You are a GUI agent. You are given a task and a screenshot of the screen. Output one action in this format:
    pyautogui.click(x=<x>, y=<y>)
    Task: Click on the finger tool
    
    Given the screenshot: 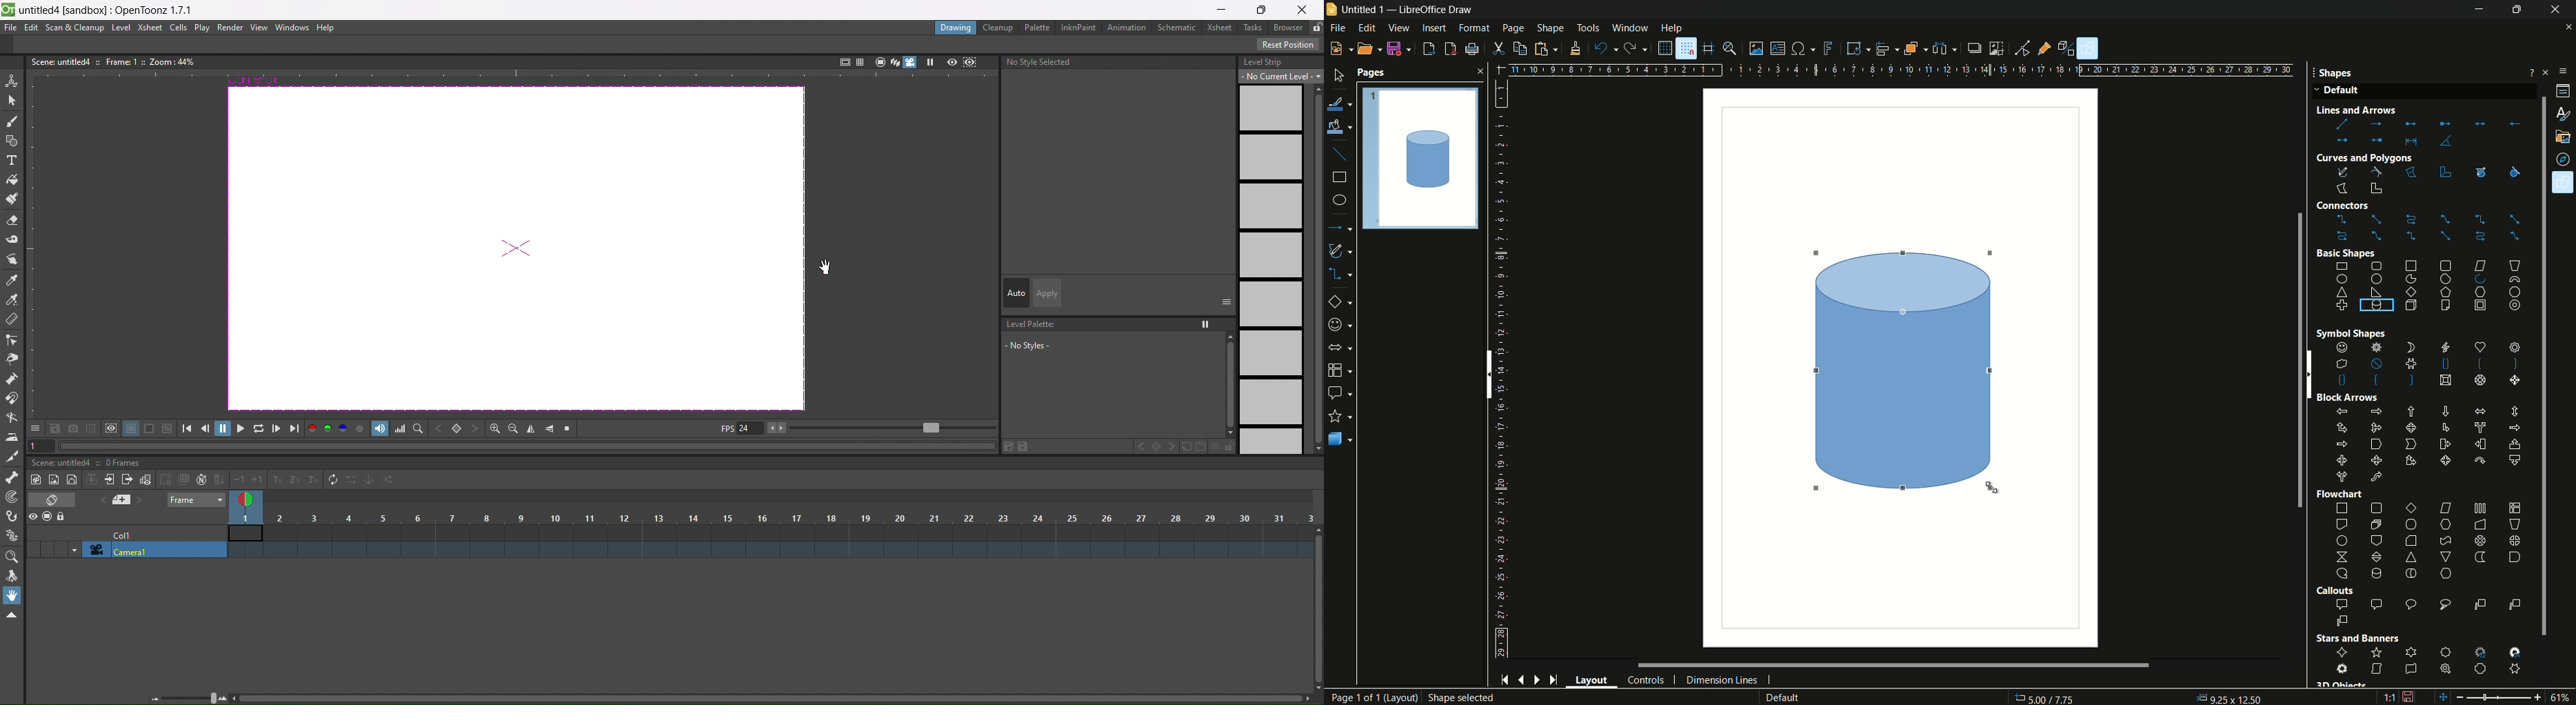 What is the action you would take?
    pyautogui.click(x=12, y=261)
    